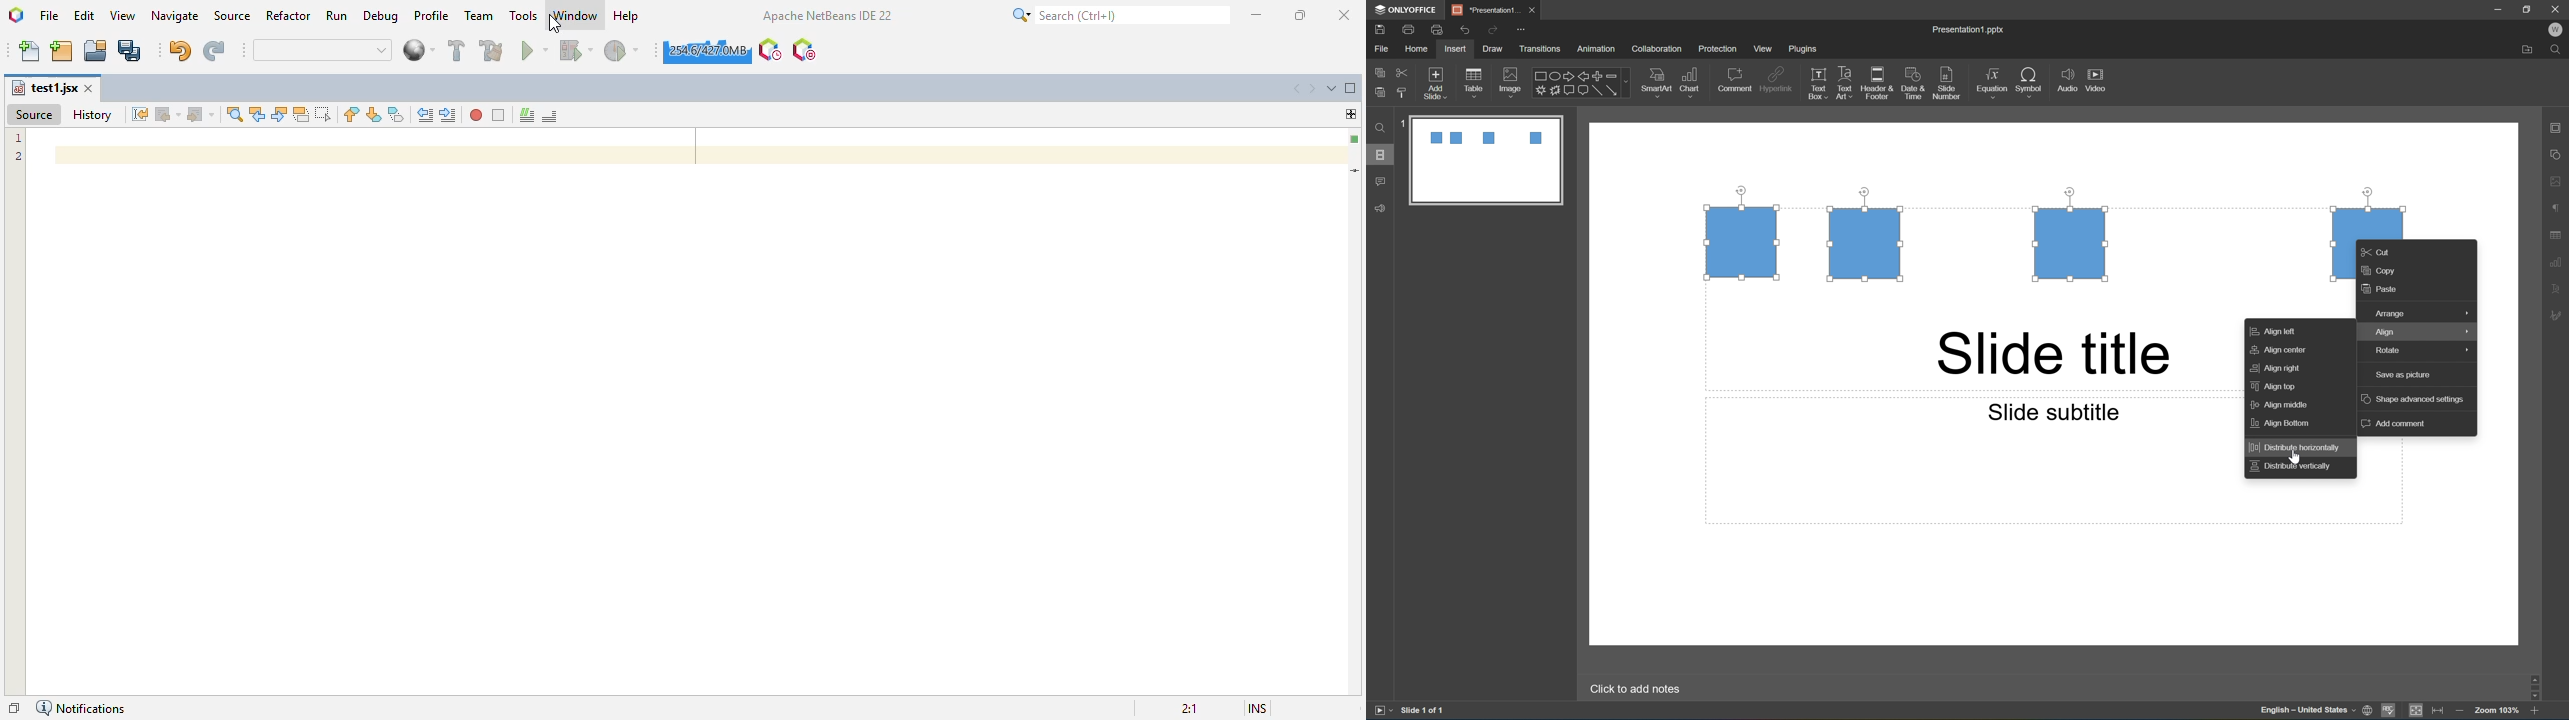 The height and width of the screenshot is (728, 2576). Describe the element at coordinates (2053, 411) in the screenshot. I see `slide subtitle` at that location.